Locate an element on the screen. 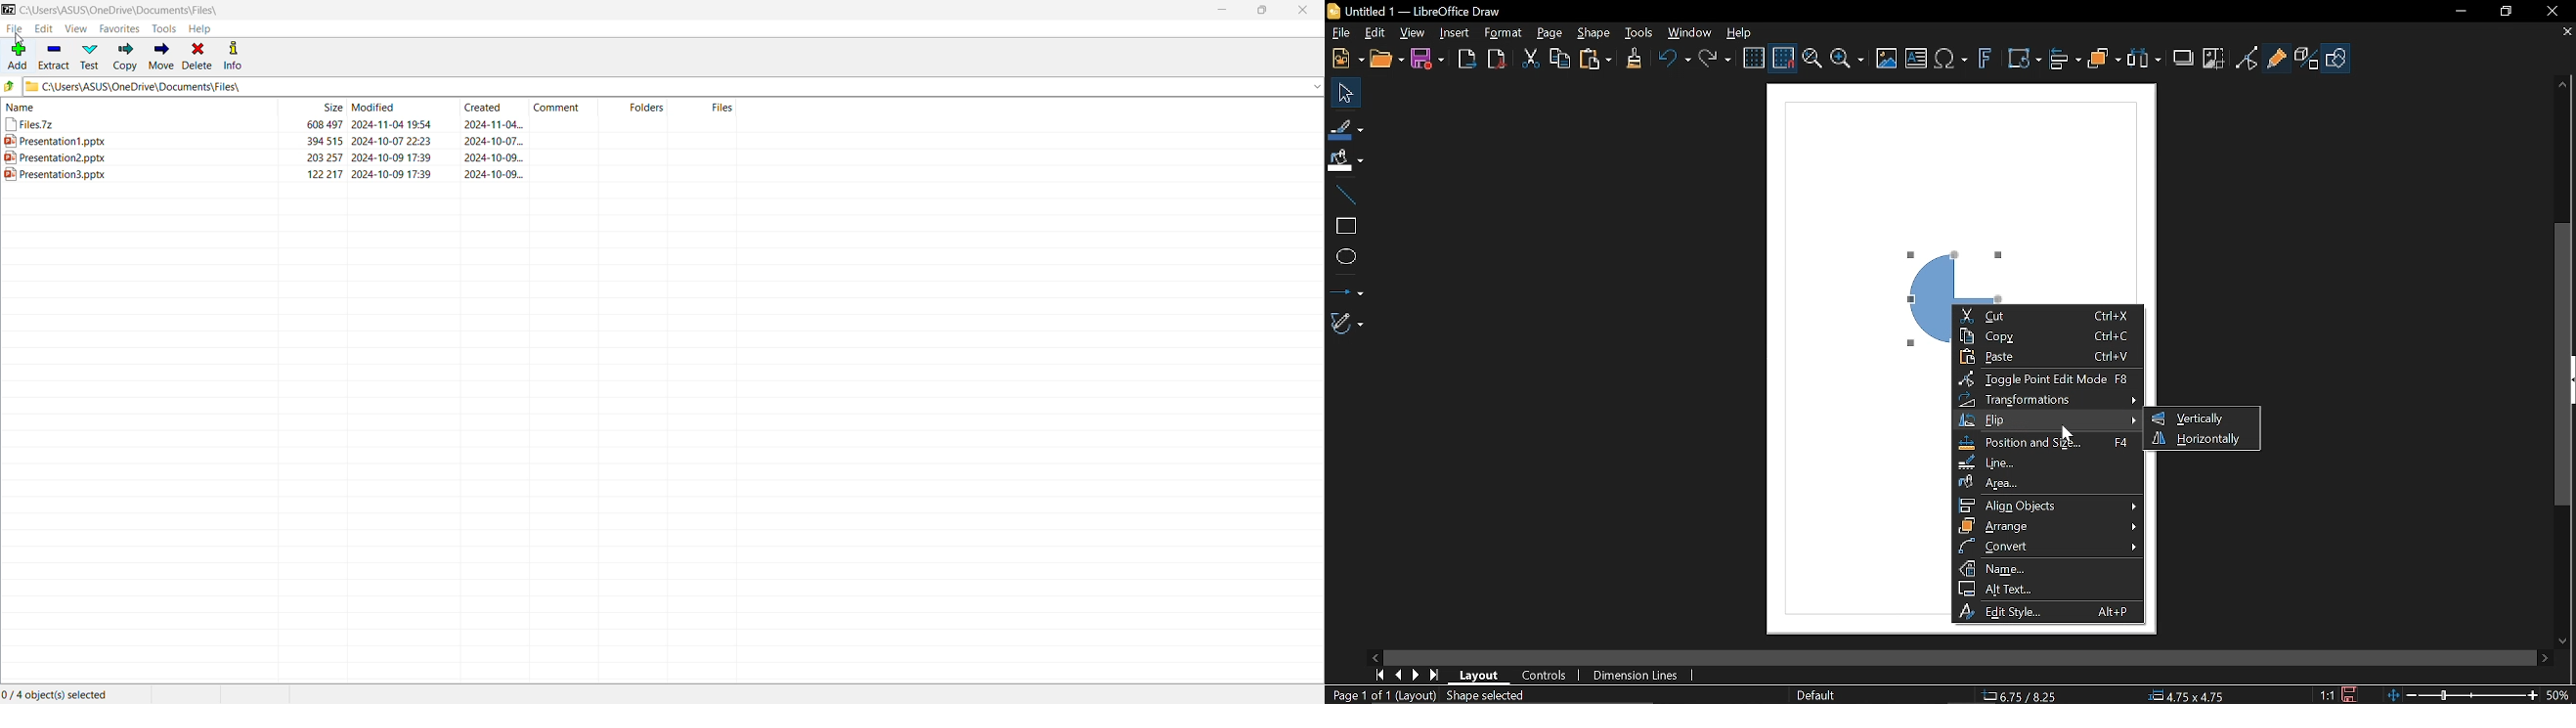 The height and width of the screenshot is (728, 2576). Select at least three object to distribute is located at coordinates (2144, 59).